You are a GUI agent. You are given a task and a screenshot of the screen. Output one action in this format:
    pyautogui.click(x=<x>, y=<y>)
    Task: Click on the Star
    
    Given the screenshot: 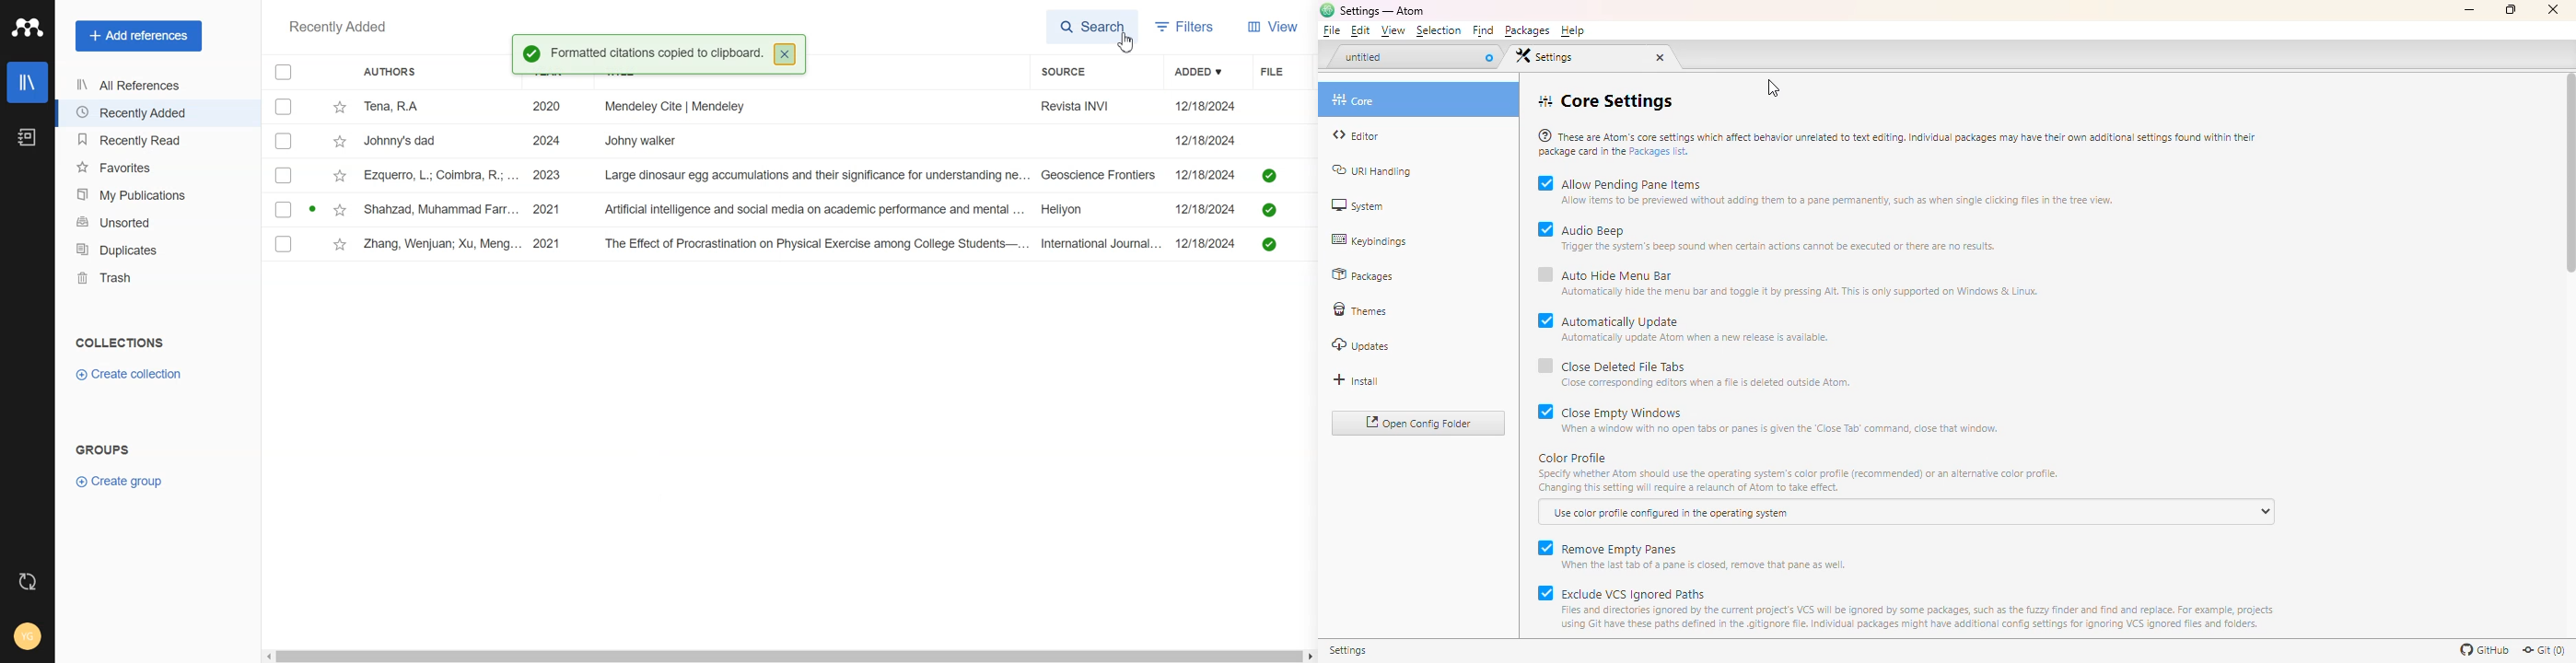 What is the action you would take?
    pyautogui.click(x=340, y=175)
    